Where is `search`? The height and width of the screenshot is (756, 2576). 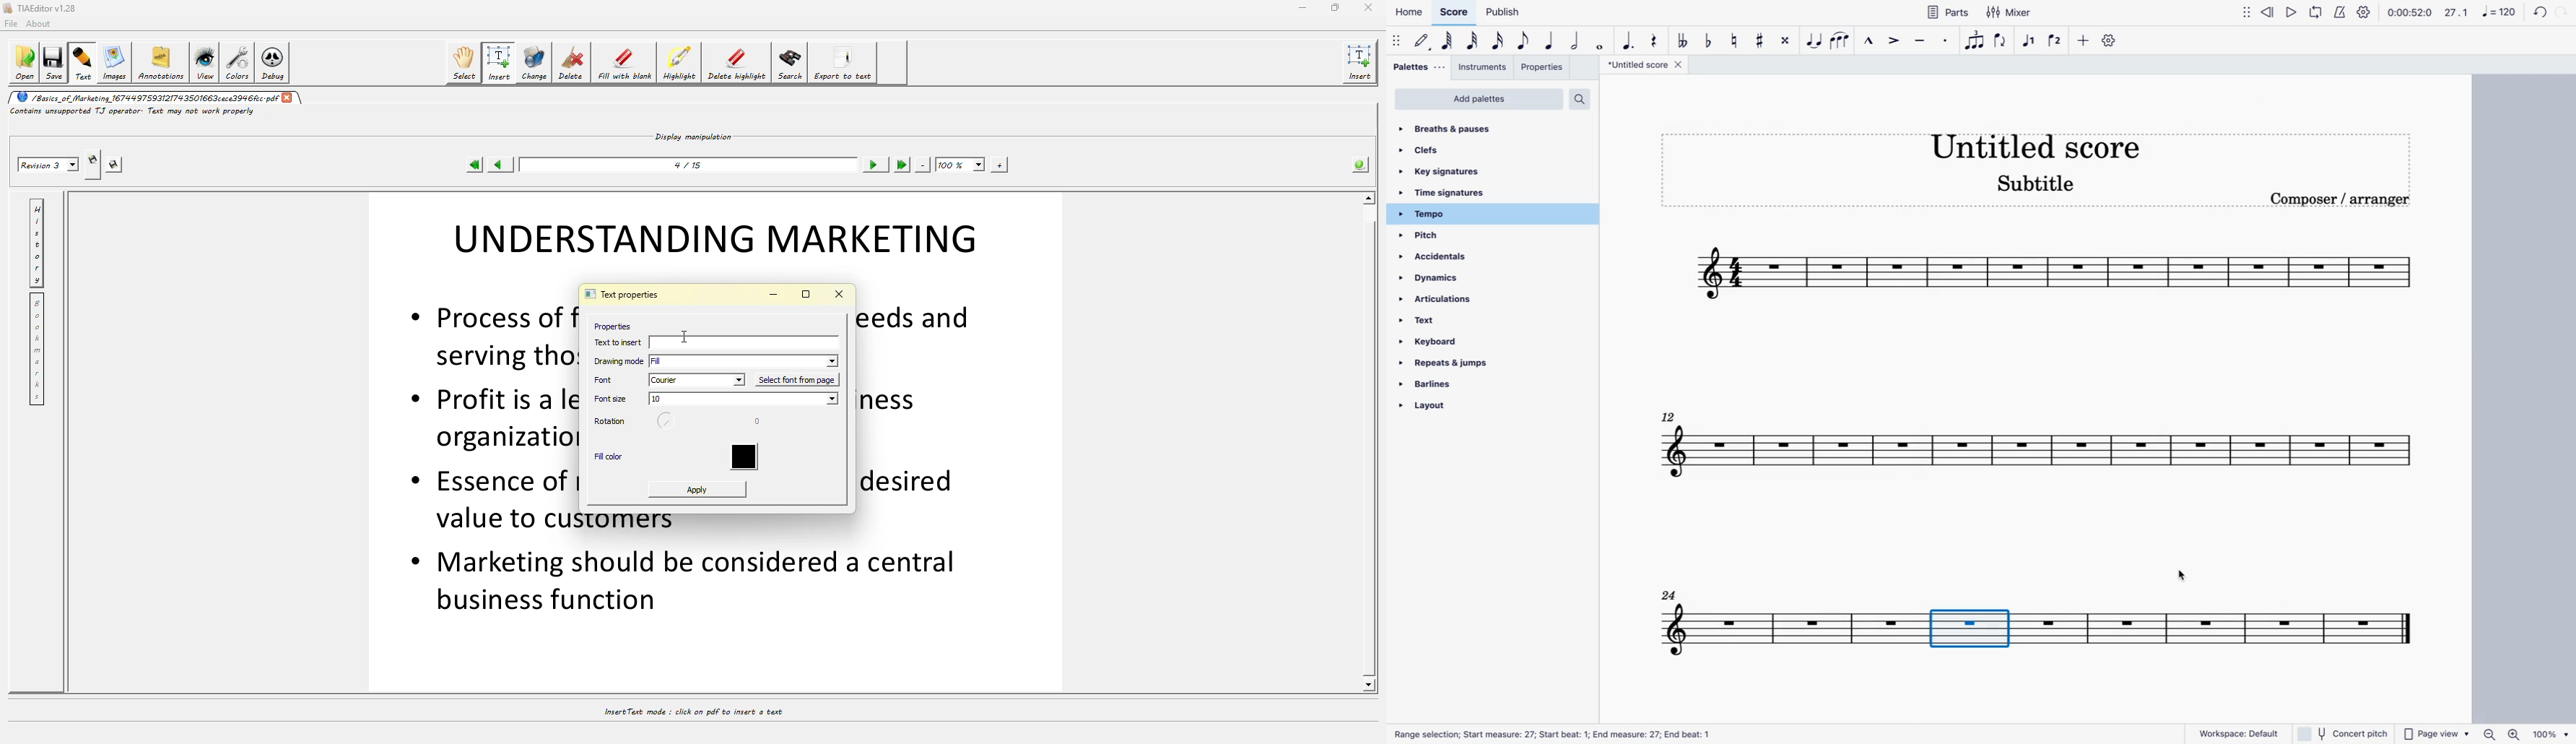 search is located at coordinates (1587, 101).